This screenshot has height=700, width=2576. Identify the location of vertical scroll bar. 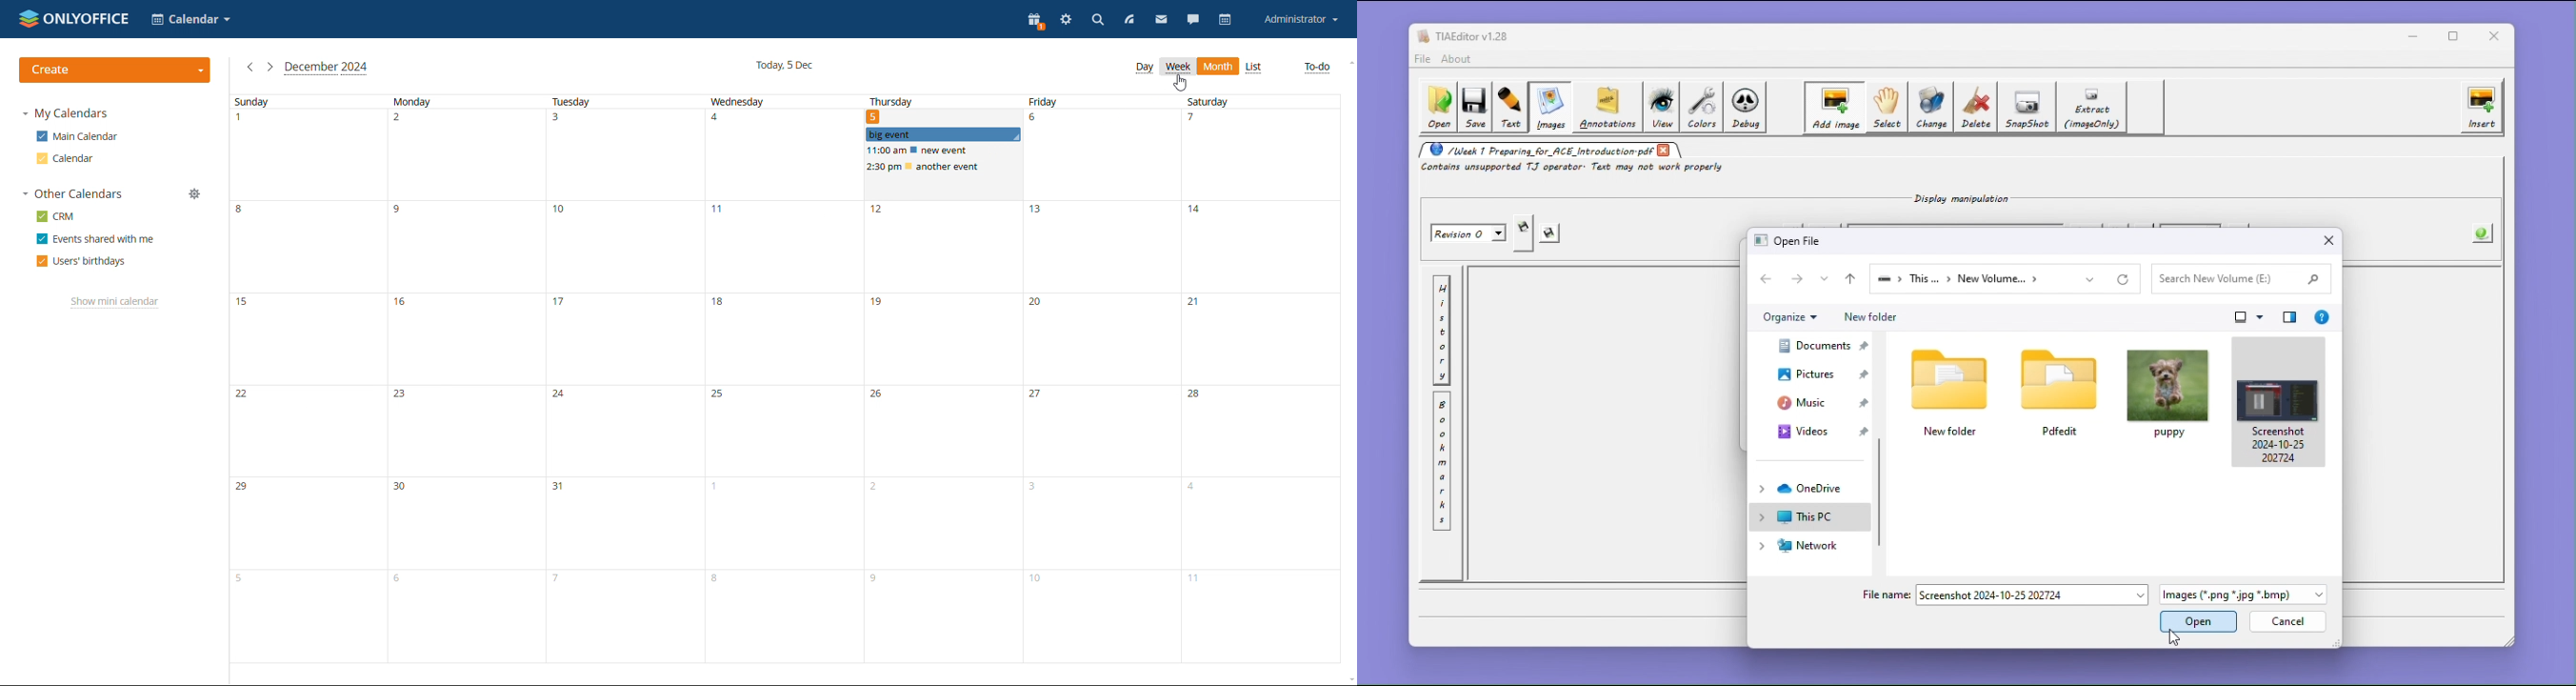
(1883, 492).